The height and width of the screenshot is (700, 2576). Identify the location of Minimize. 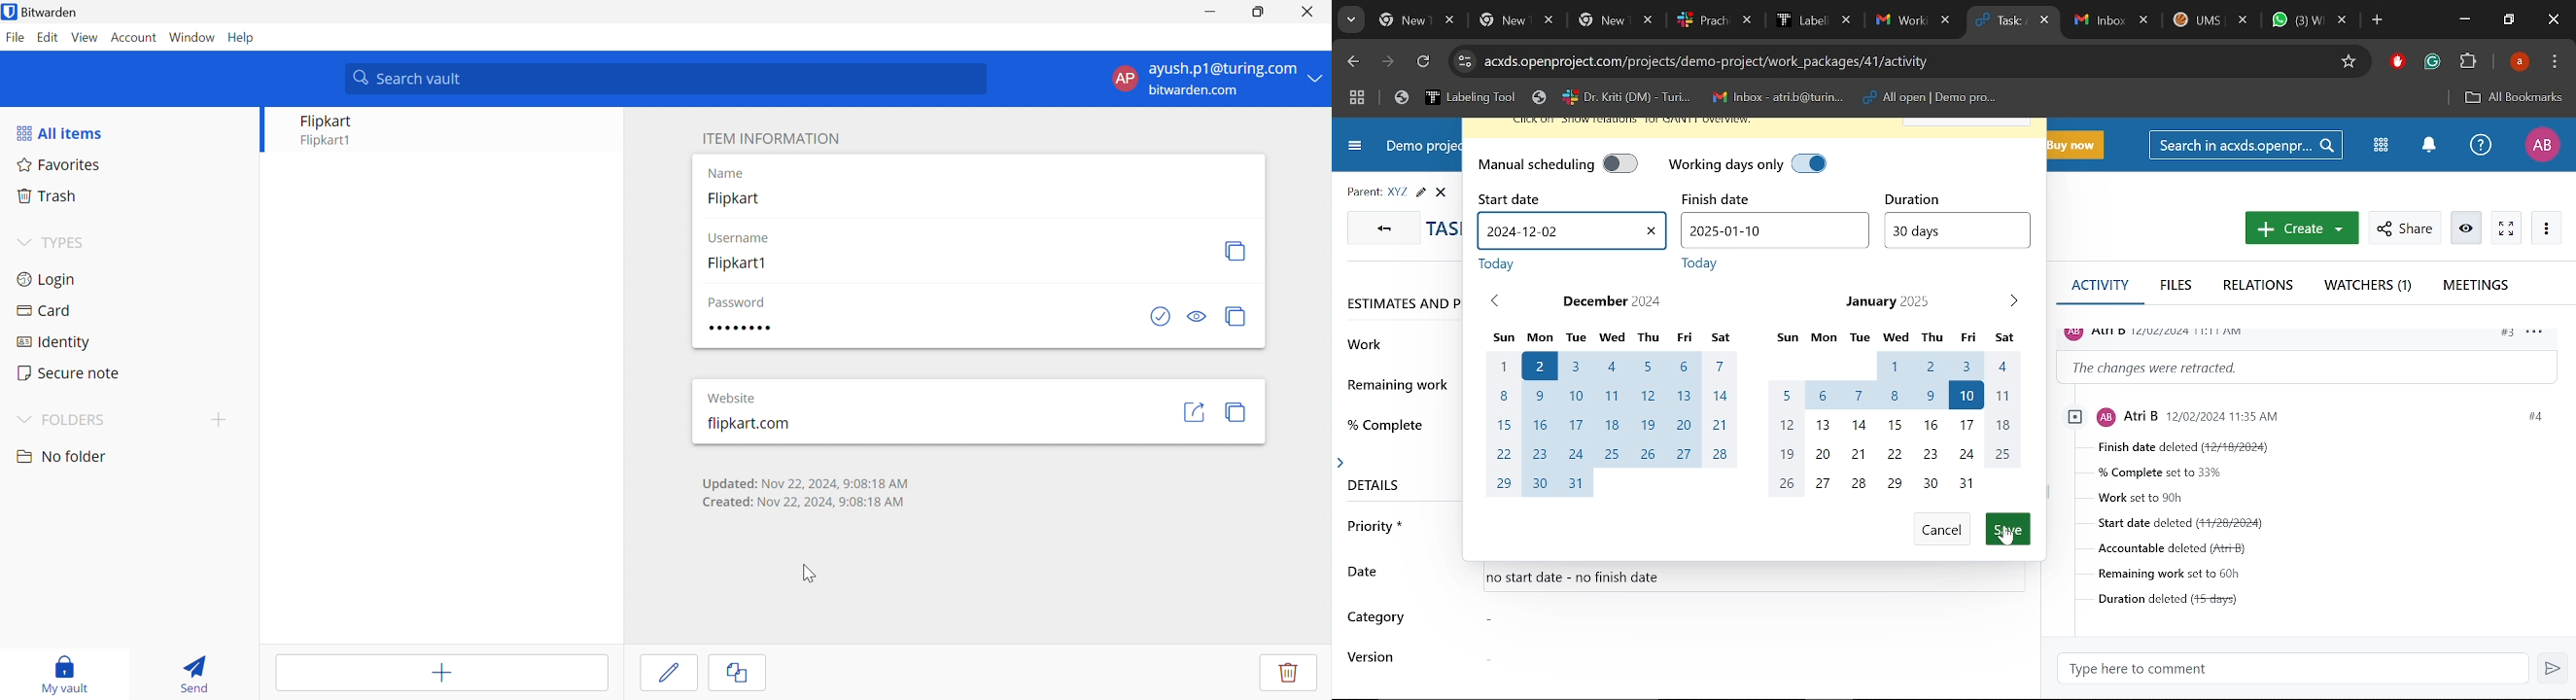
(2464, 18).